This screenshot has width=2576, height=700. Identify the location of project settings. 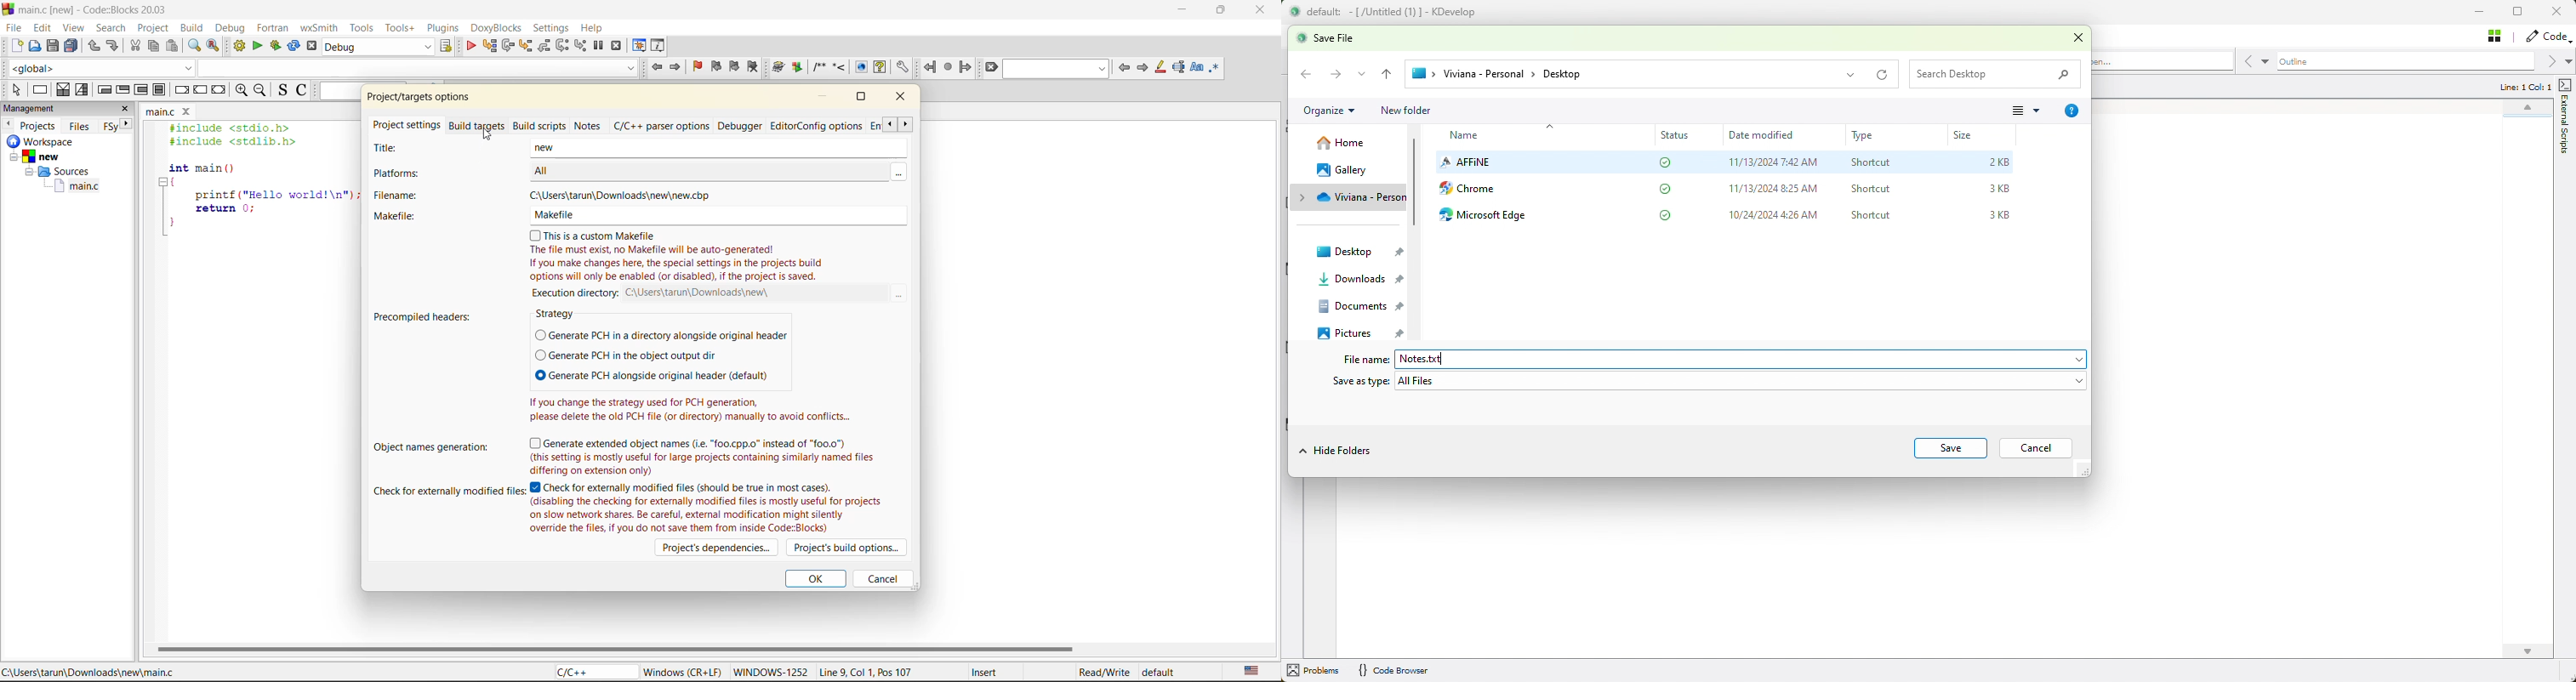
(409, 125).